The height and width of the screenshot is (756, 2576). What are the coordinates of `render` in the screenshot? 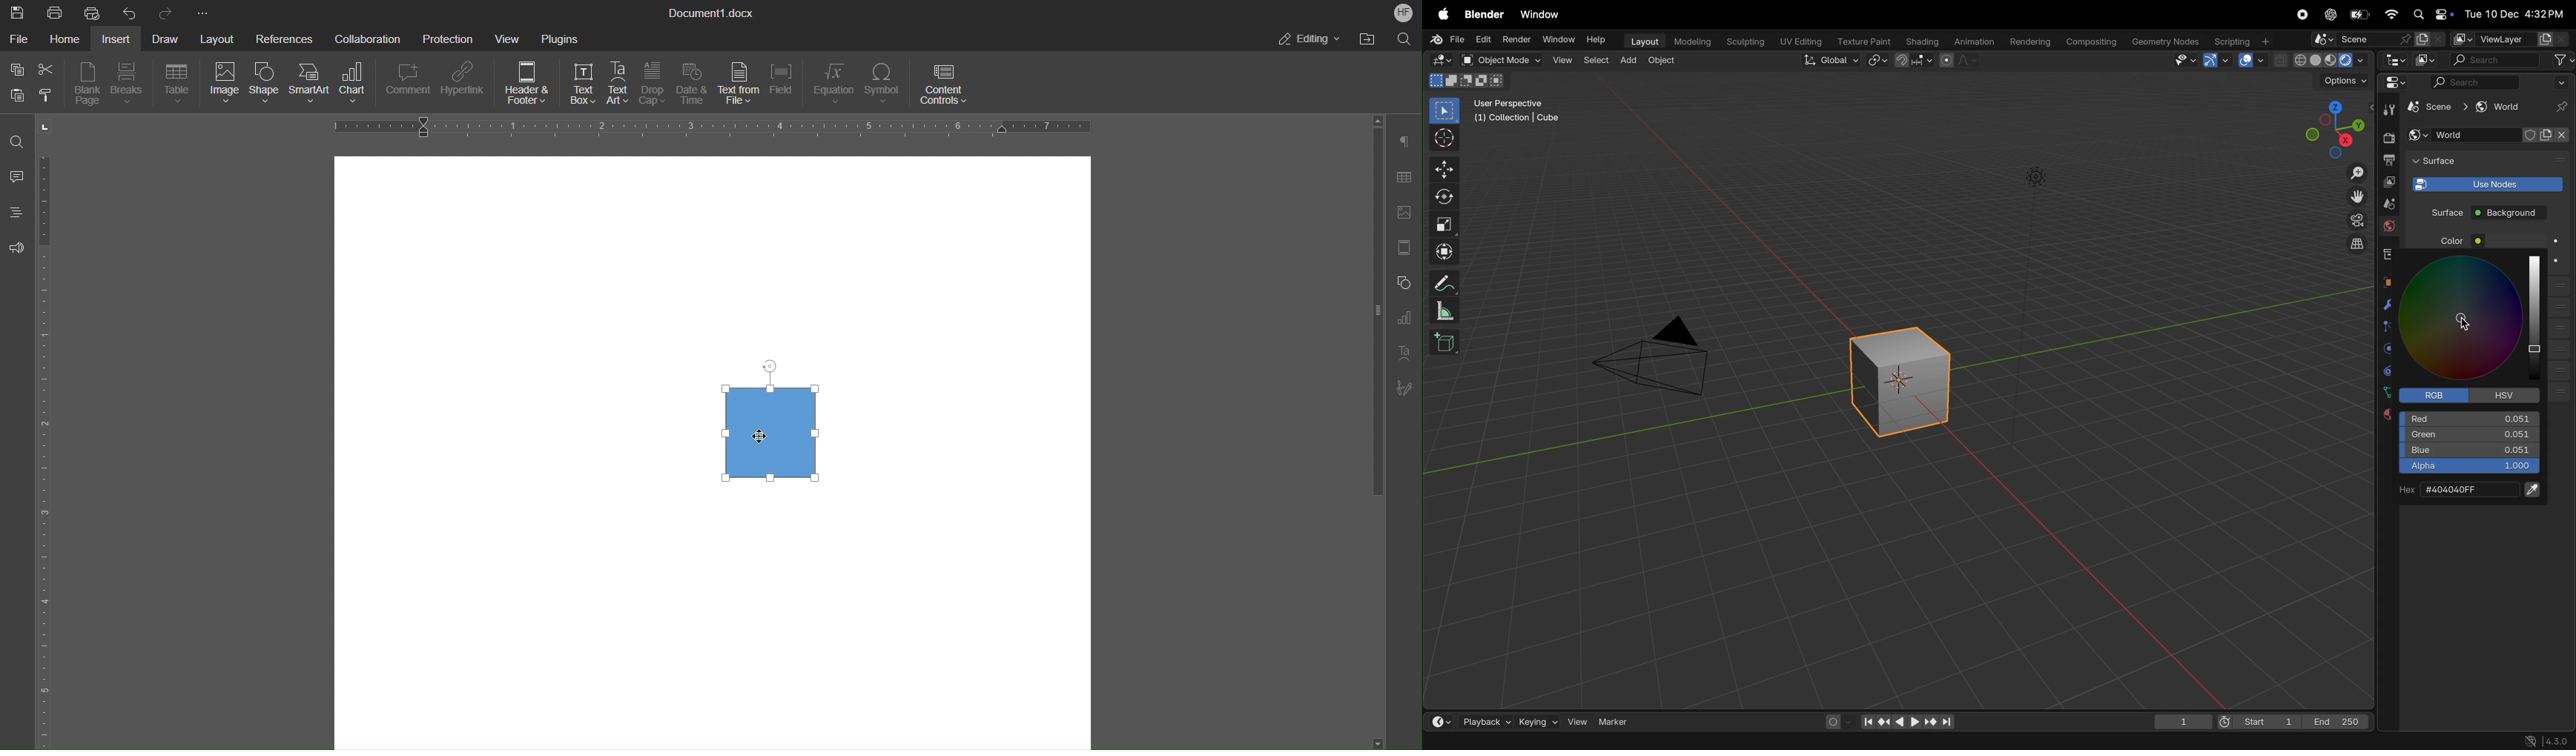 It's located at (1517, 41).